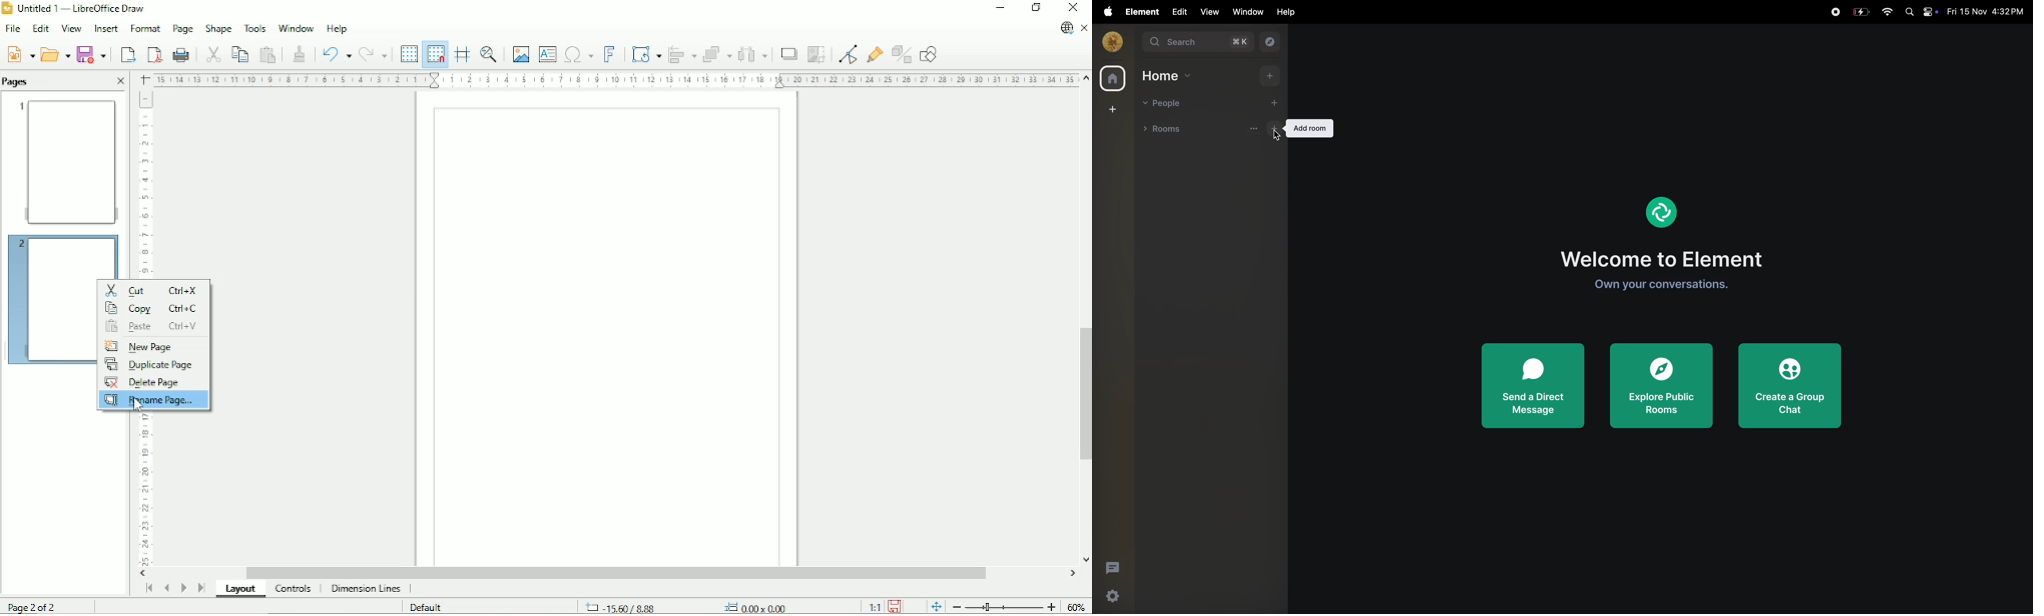  I want to click on New Page, so click(137, 346).